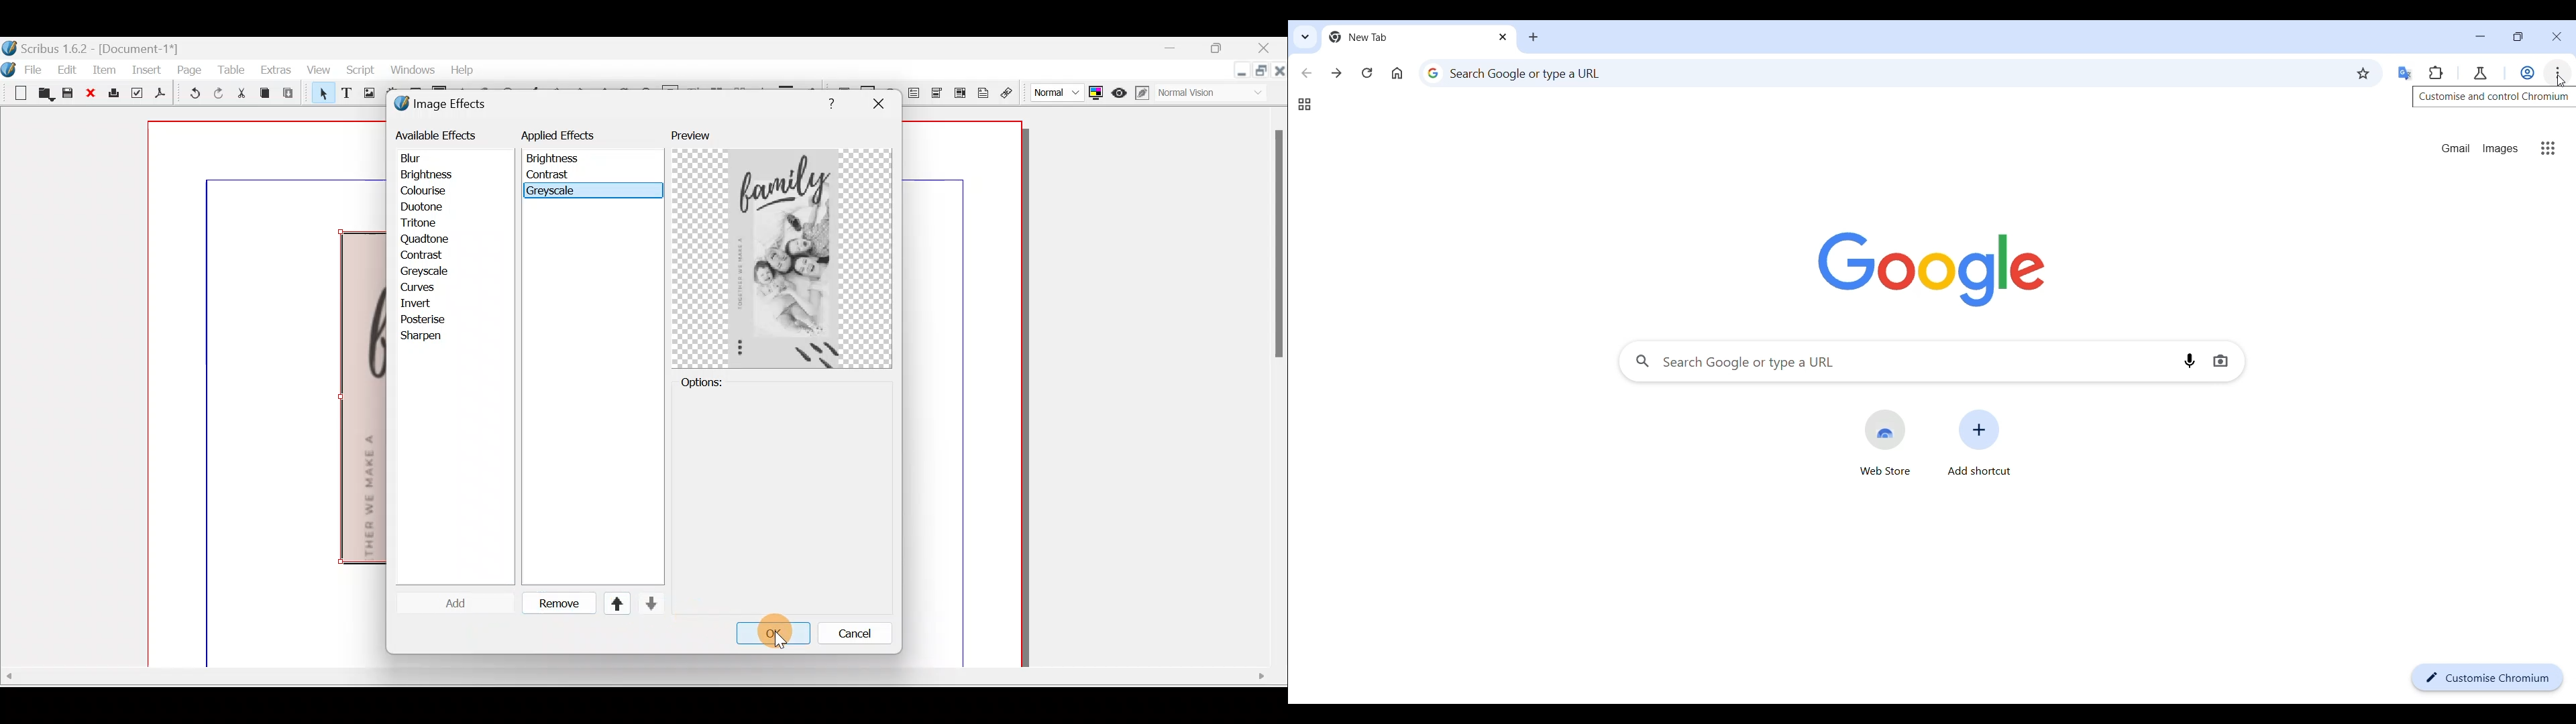 Image resolution: width=2576 pixels, height=728 pixels. I want to click on Item, so click(103, 69).